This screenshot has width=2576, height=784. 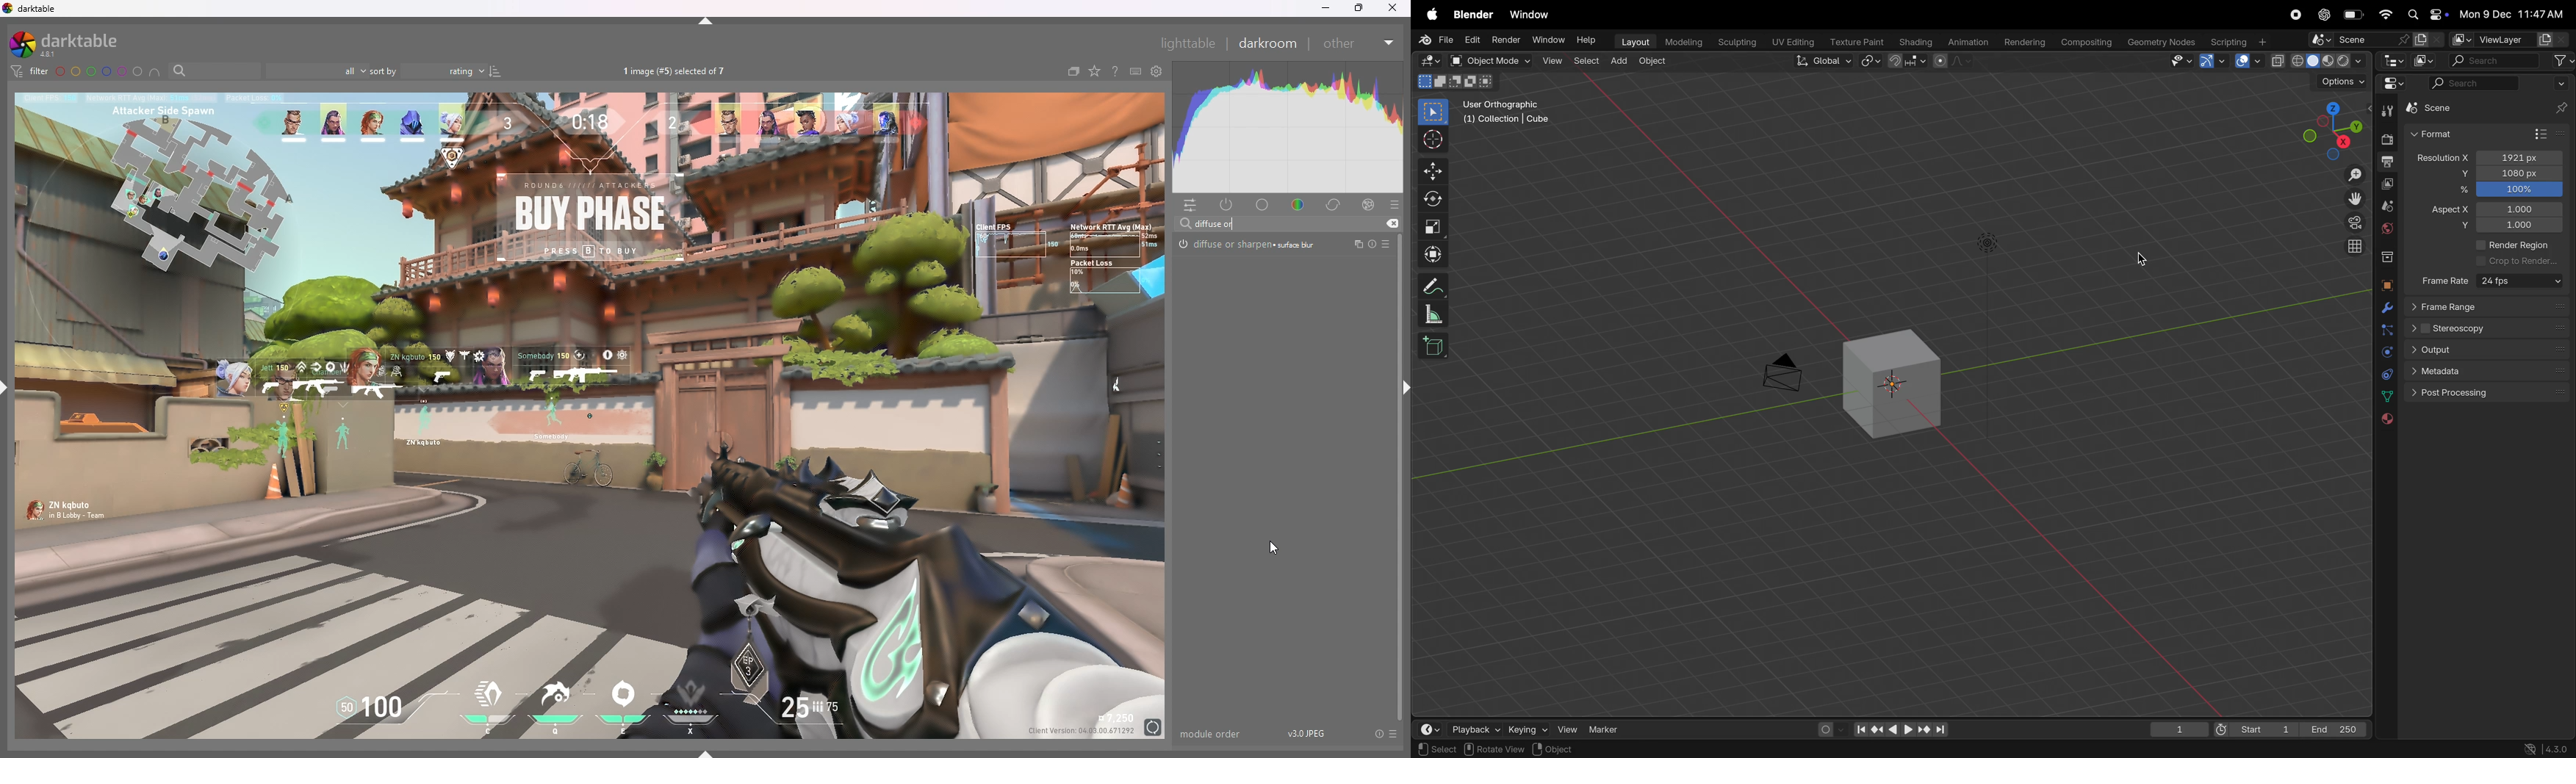 What do you see at coordinates (2440, 157) in the screenshot?
I see `resolution X` at bounding box center [2440, 157].